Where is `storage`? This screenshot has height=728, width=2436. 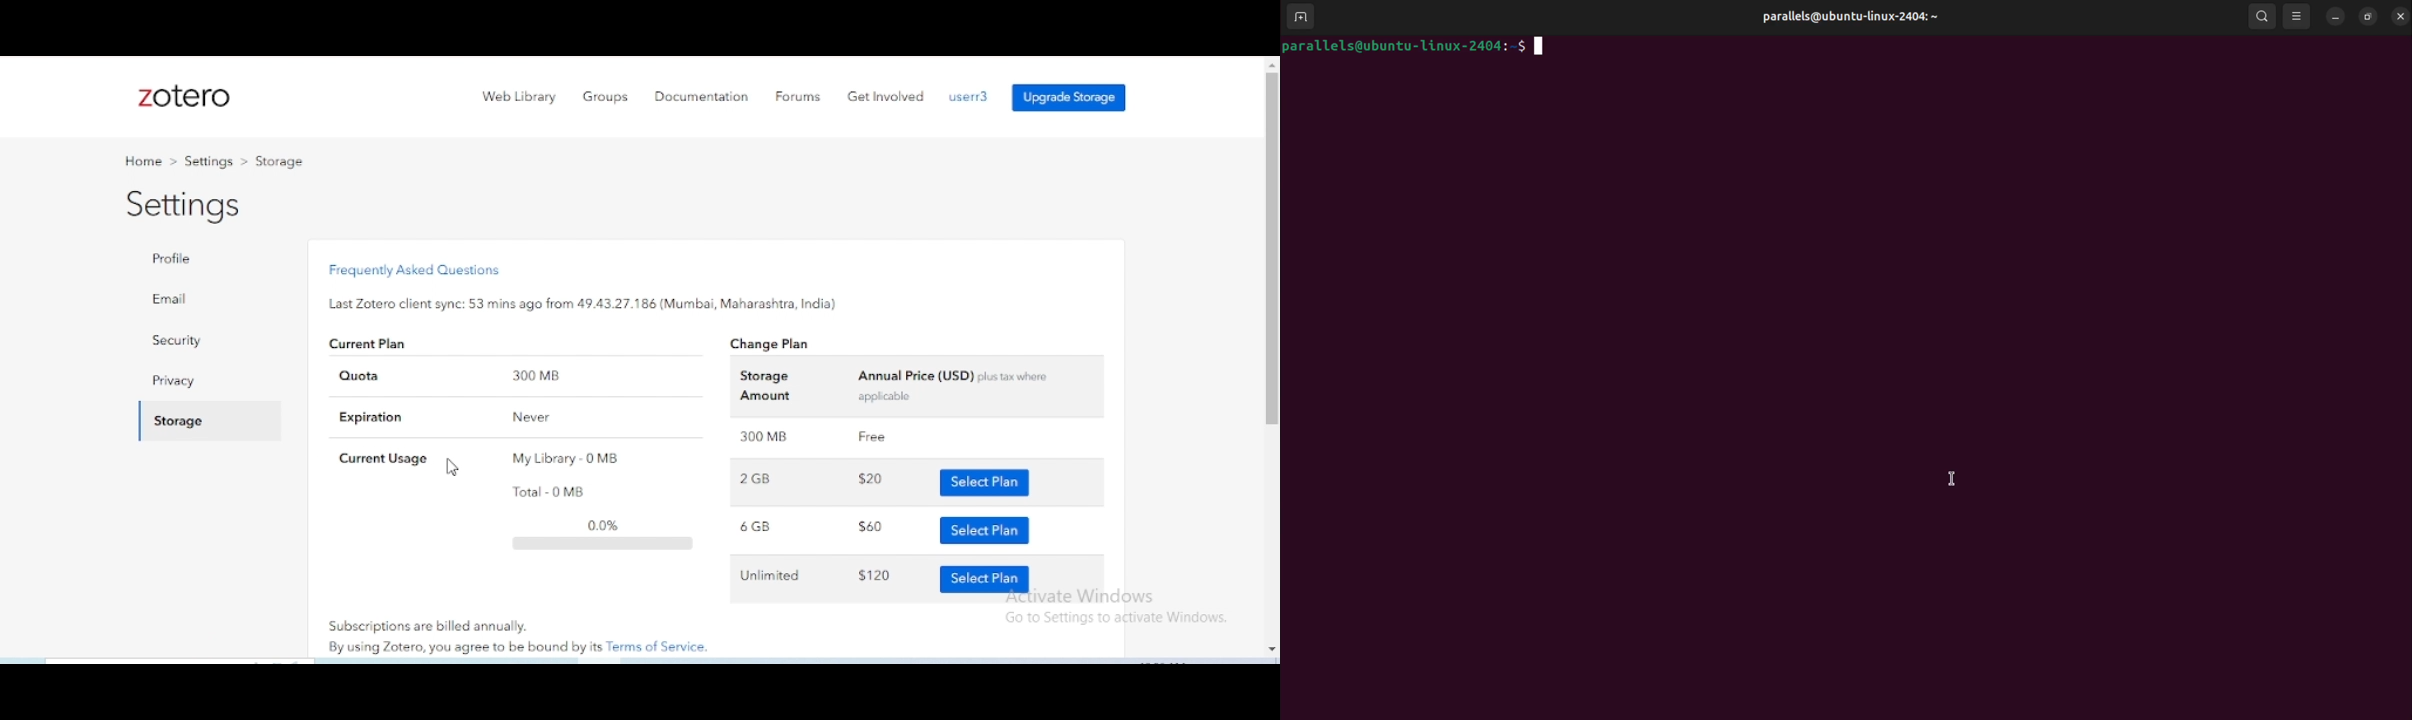
storage is located at coordinates (278, 162).